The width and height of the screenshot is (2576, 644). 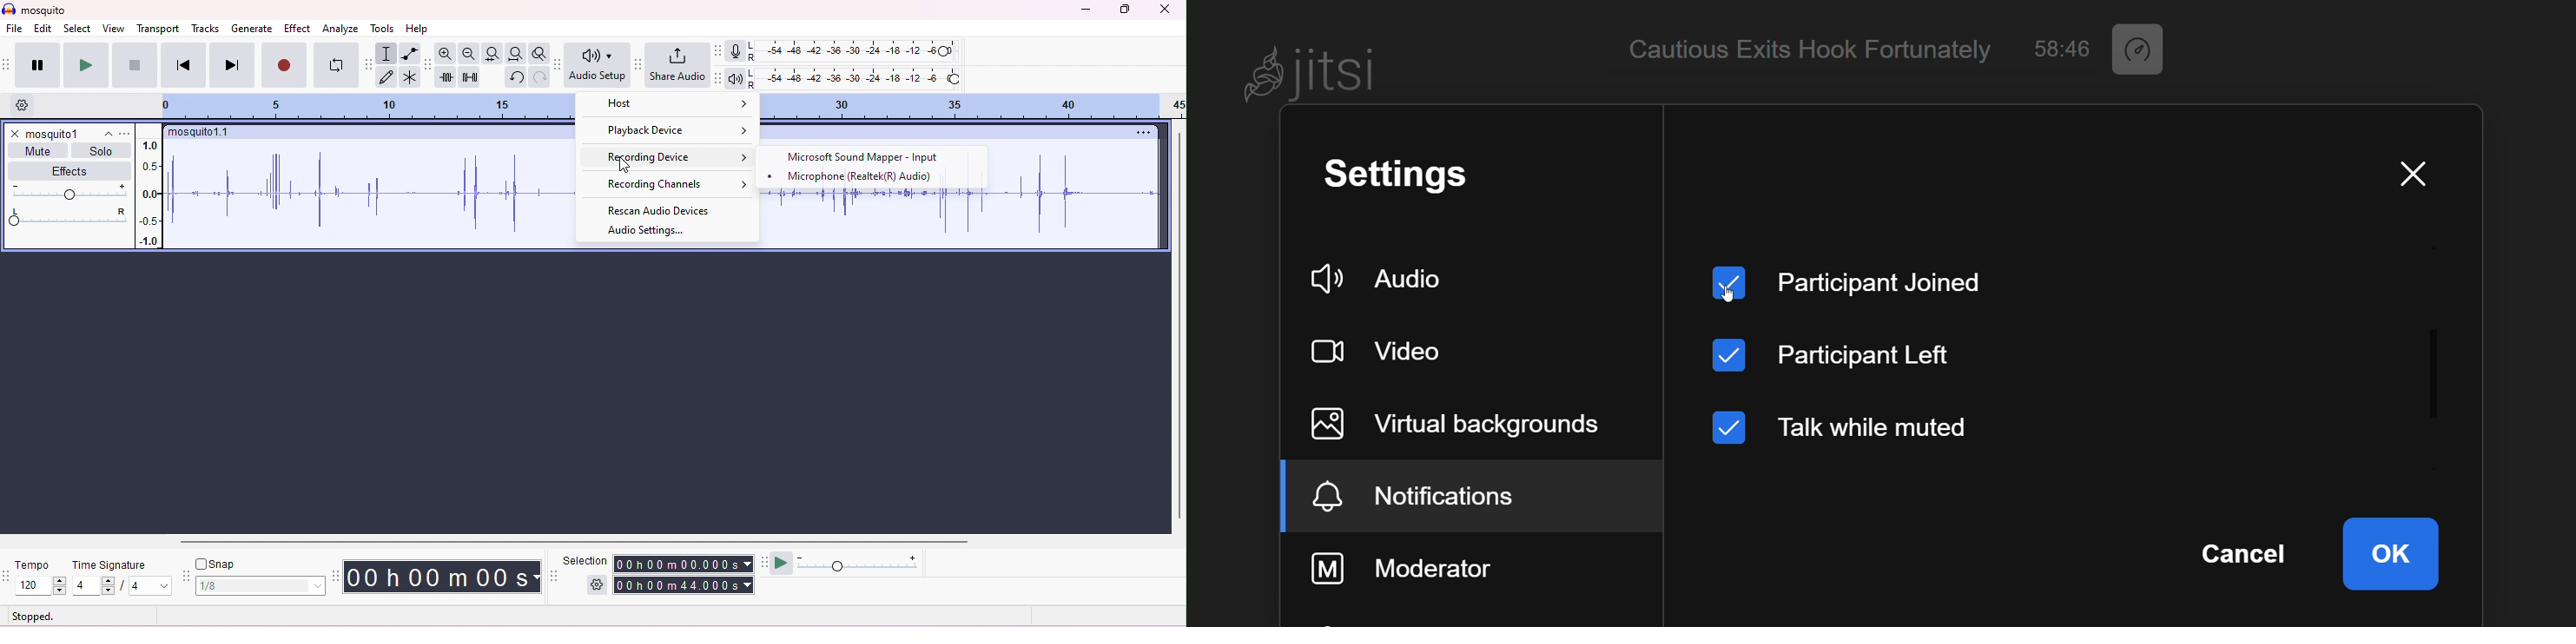 What do you see at coordinates (183, 64) in the screenshot?
I see `previous` at bounding box center [183, 64].